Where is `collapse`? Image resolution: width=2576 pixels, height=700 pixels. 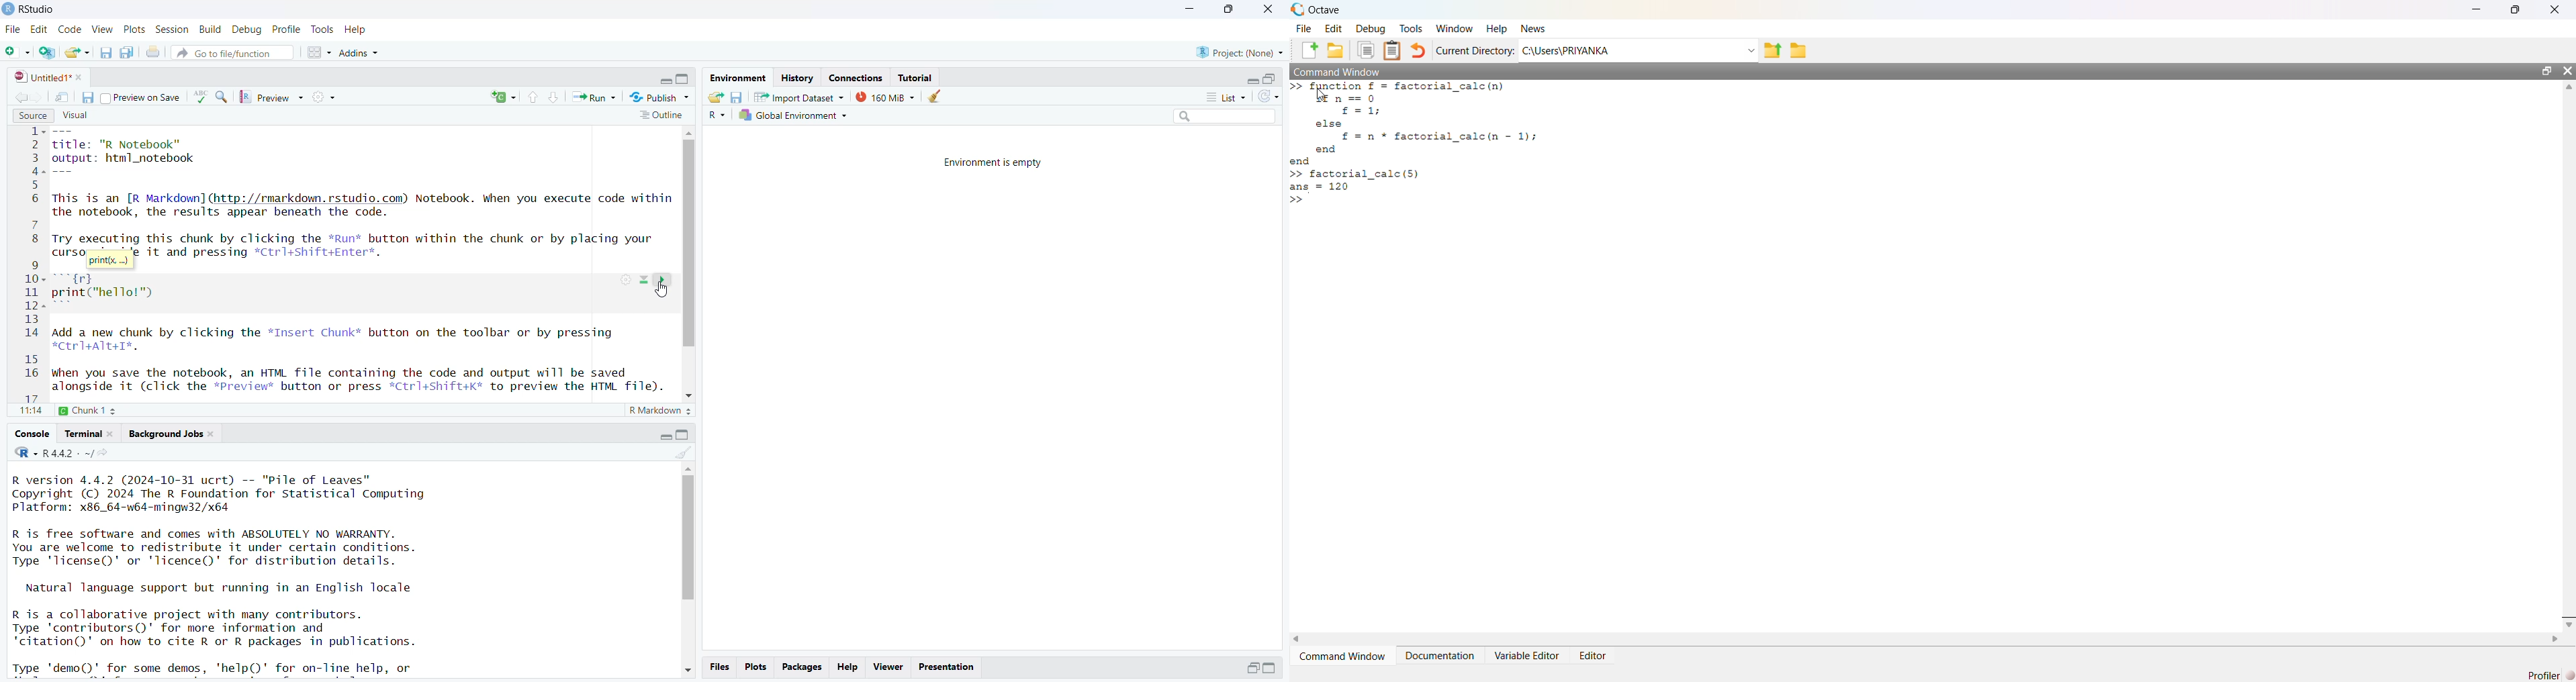 collapse is located at coordinates (684, 434).